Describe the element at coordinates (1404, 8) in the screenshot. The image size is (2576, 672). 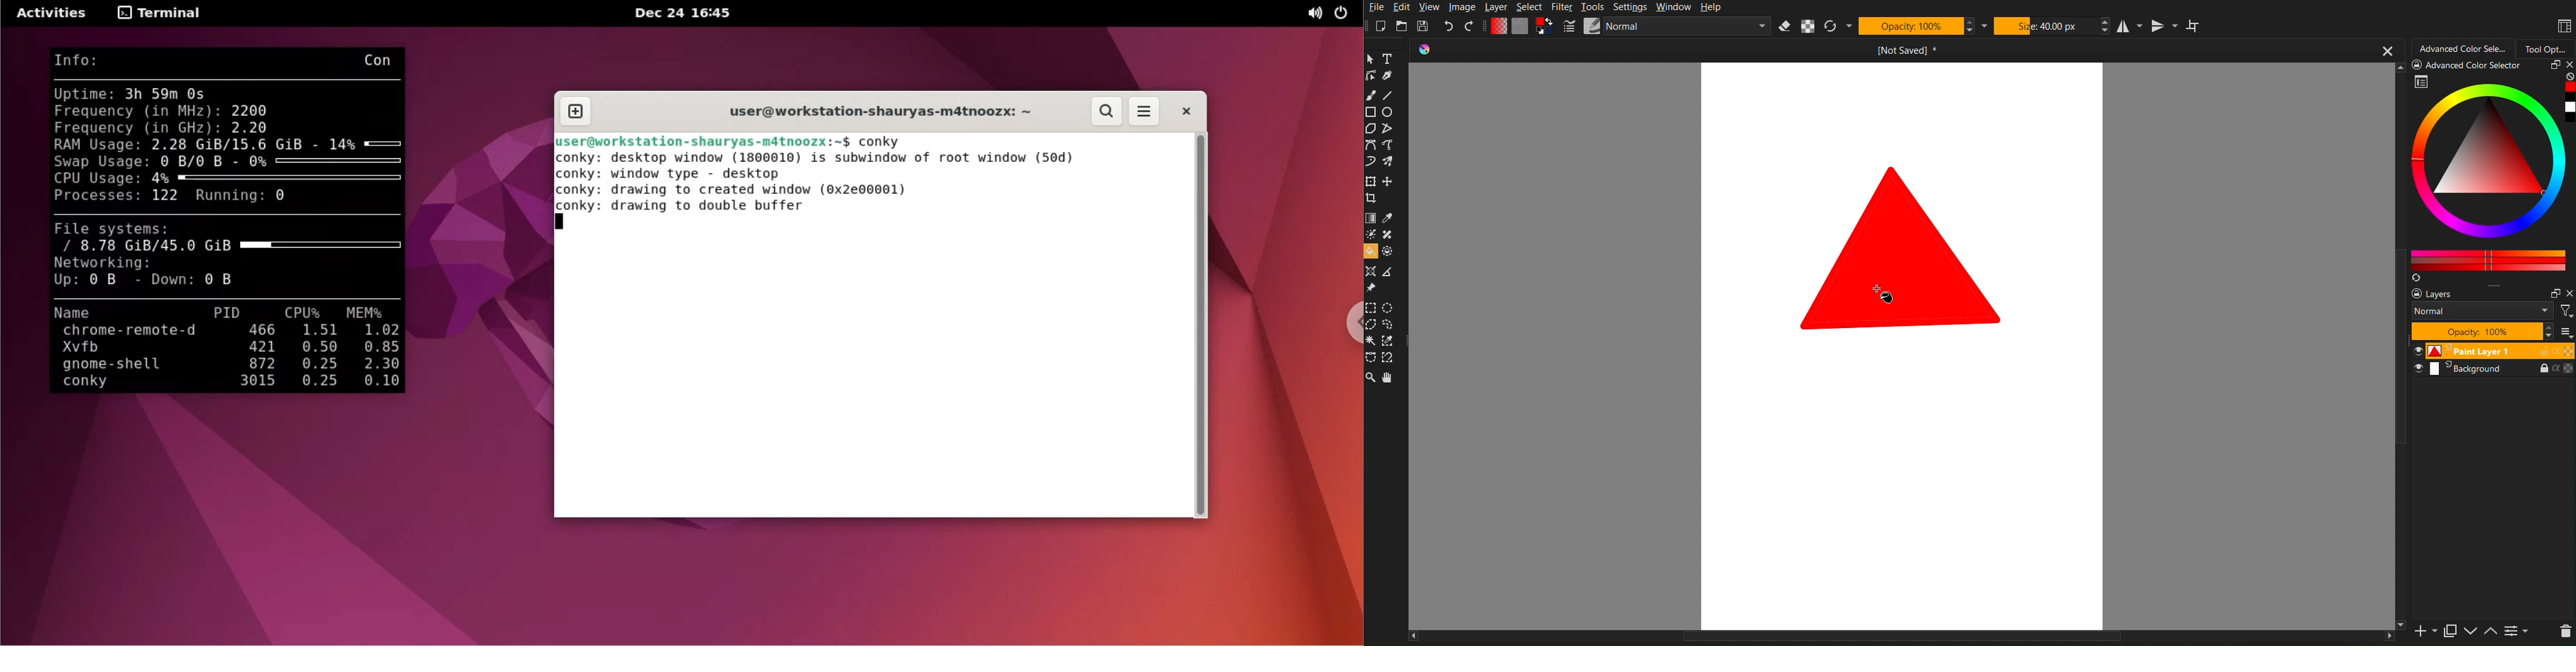
I see `Edit` at that location.